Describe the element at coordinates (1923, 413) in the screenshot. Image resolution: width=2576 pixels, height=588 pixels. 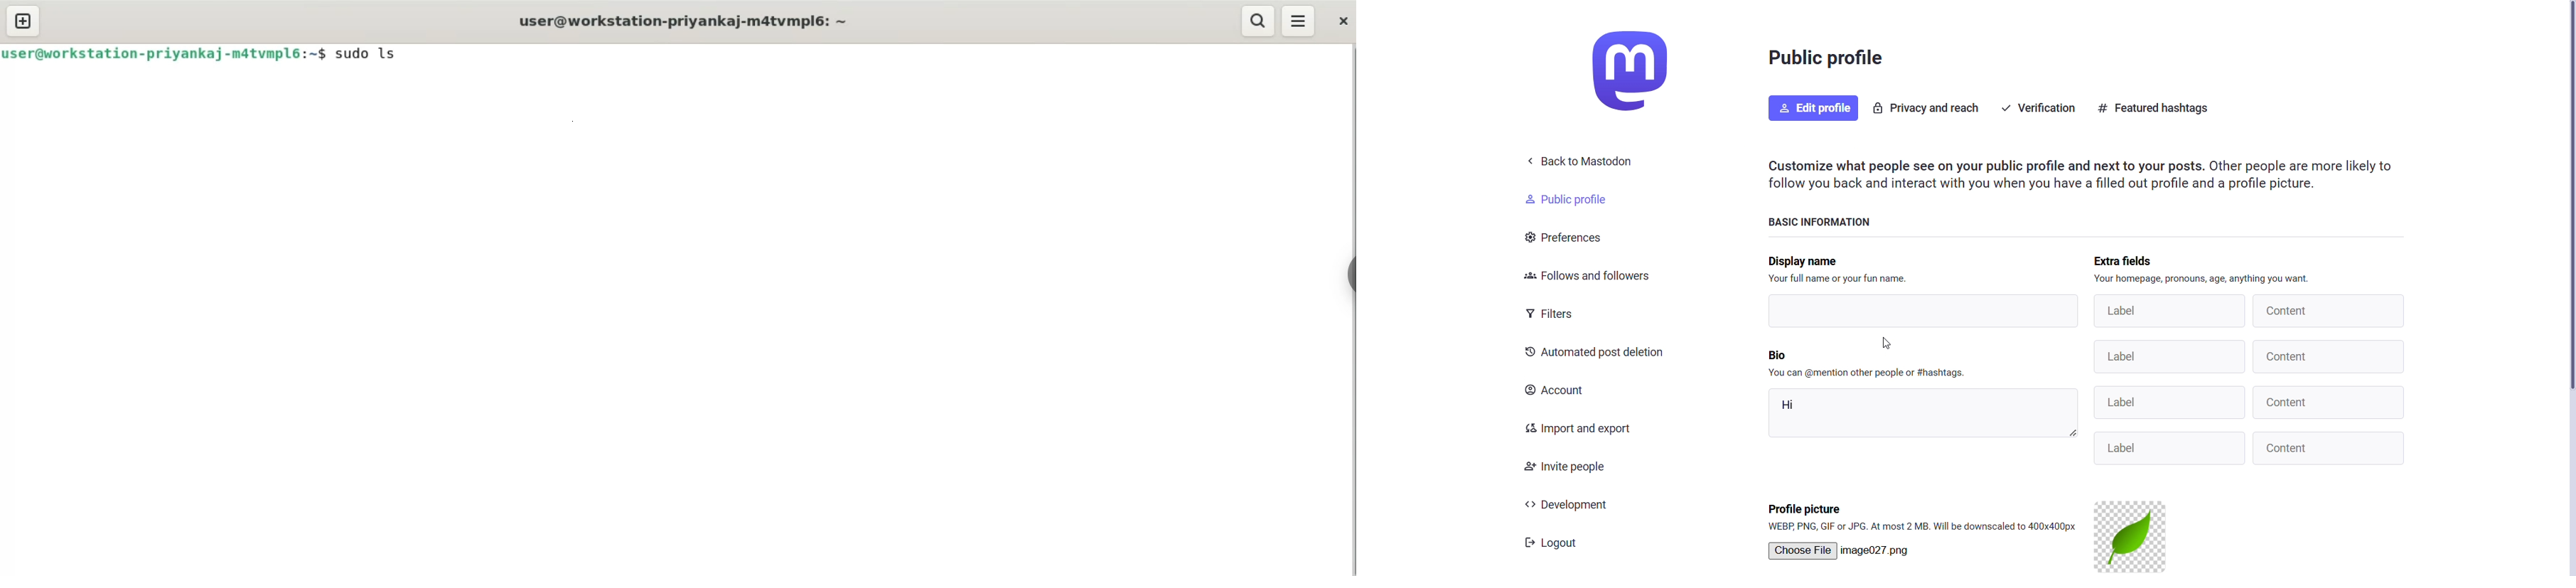
I see `hi` at that location.